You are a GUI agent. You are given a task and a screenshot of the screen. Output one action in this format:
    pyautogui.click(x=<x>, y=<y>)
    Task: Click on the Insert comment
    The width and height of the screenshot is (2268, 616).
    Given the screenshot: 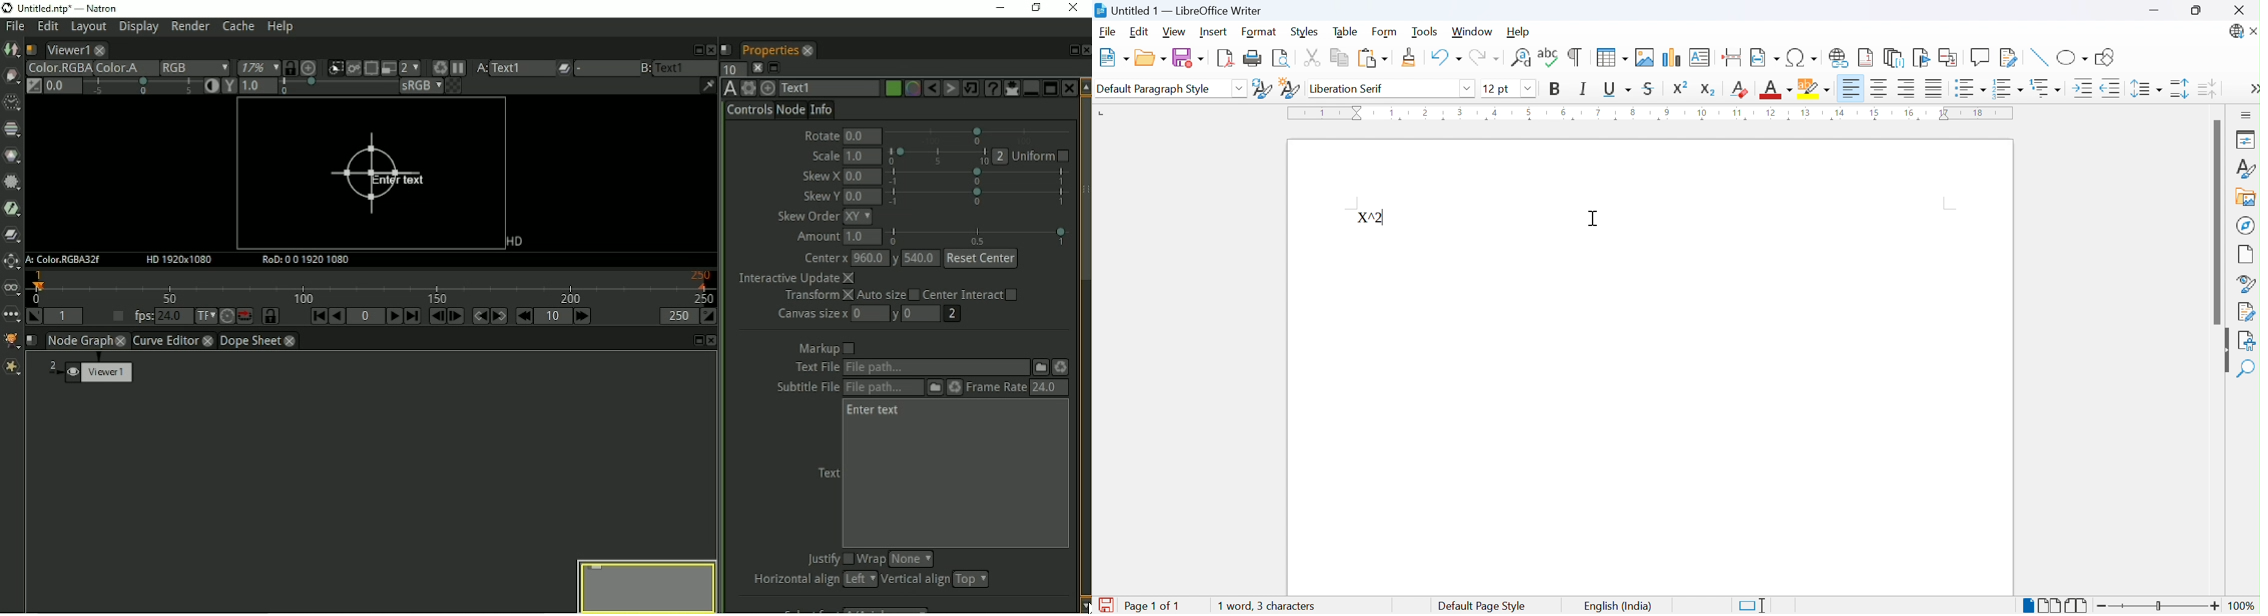 What is the action you would take?
    pyautogui.click(x=1981, y=57)
    